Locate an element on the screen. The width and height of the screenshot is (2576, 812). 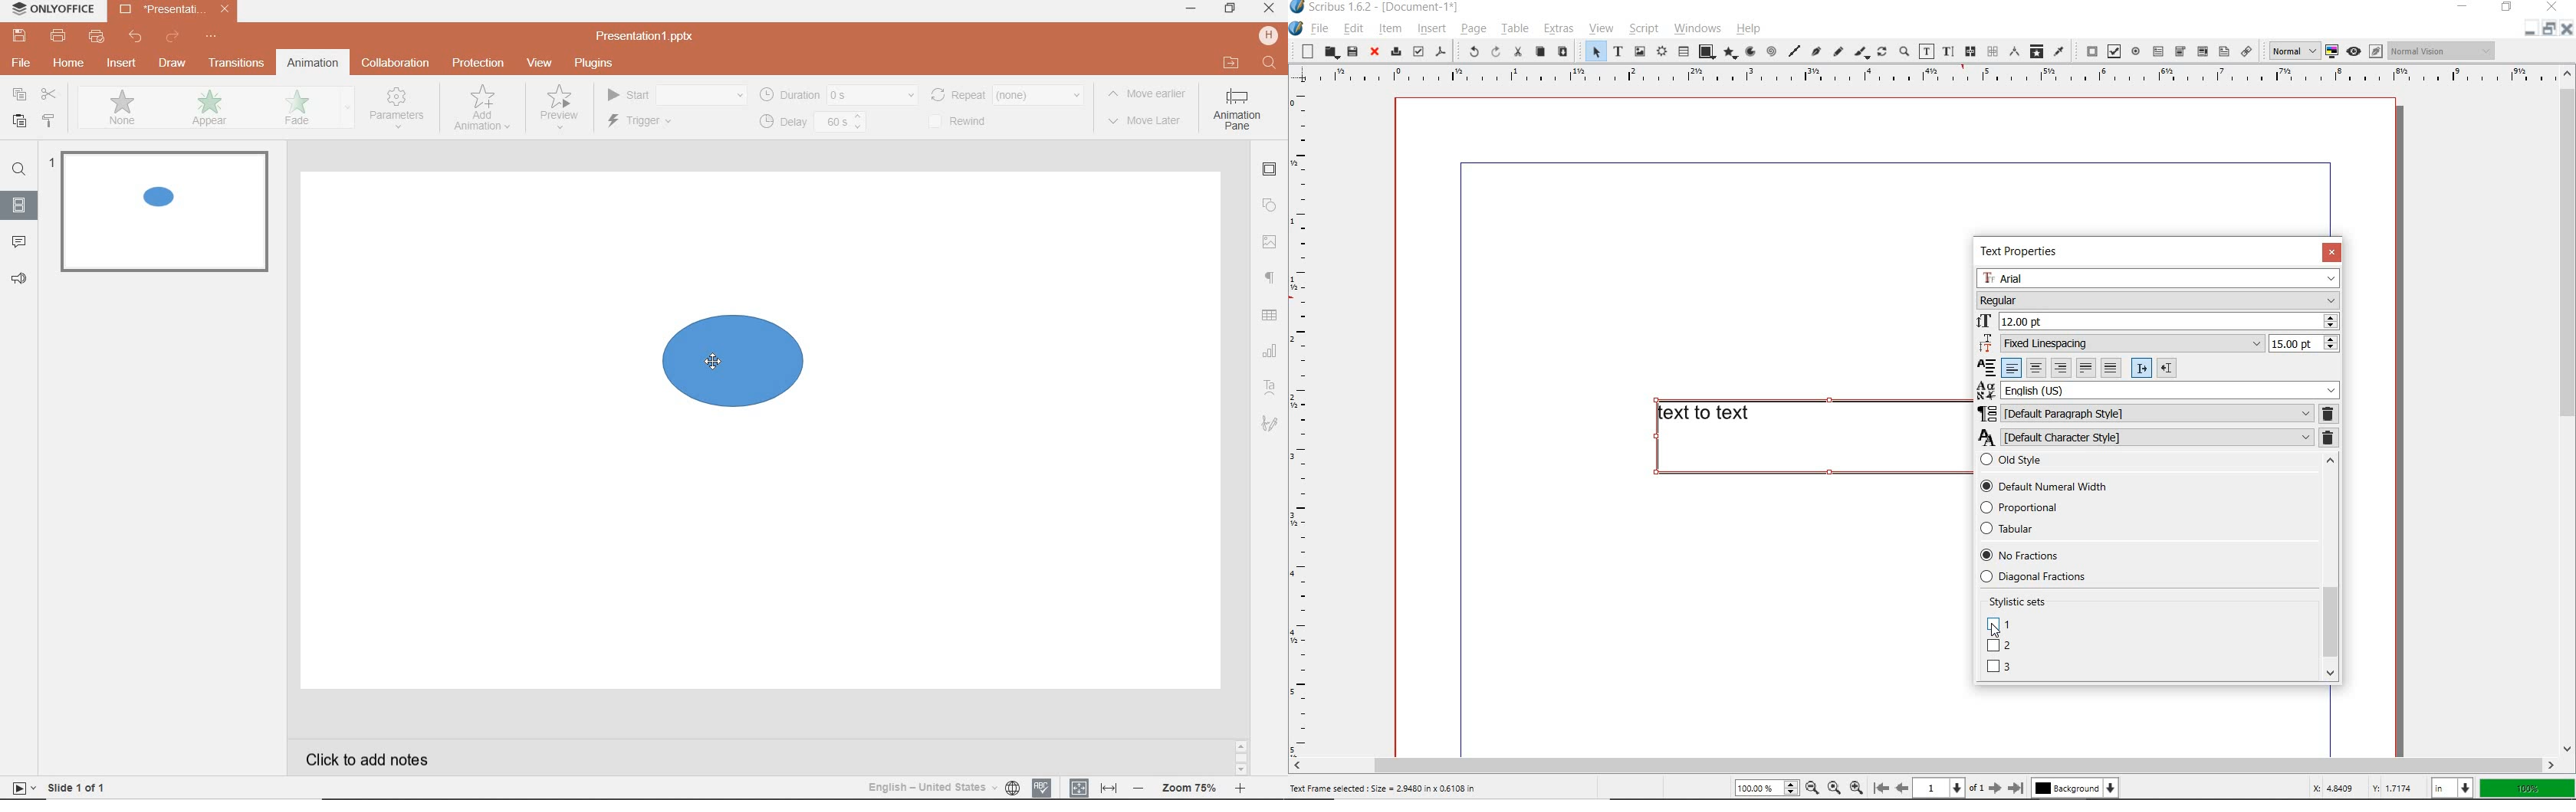
Y: 1.7174 is located at coordinates (2394, 788).